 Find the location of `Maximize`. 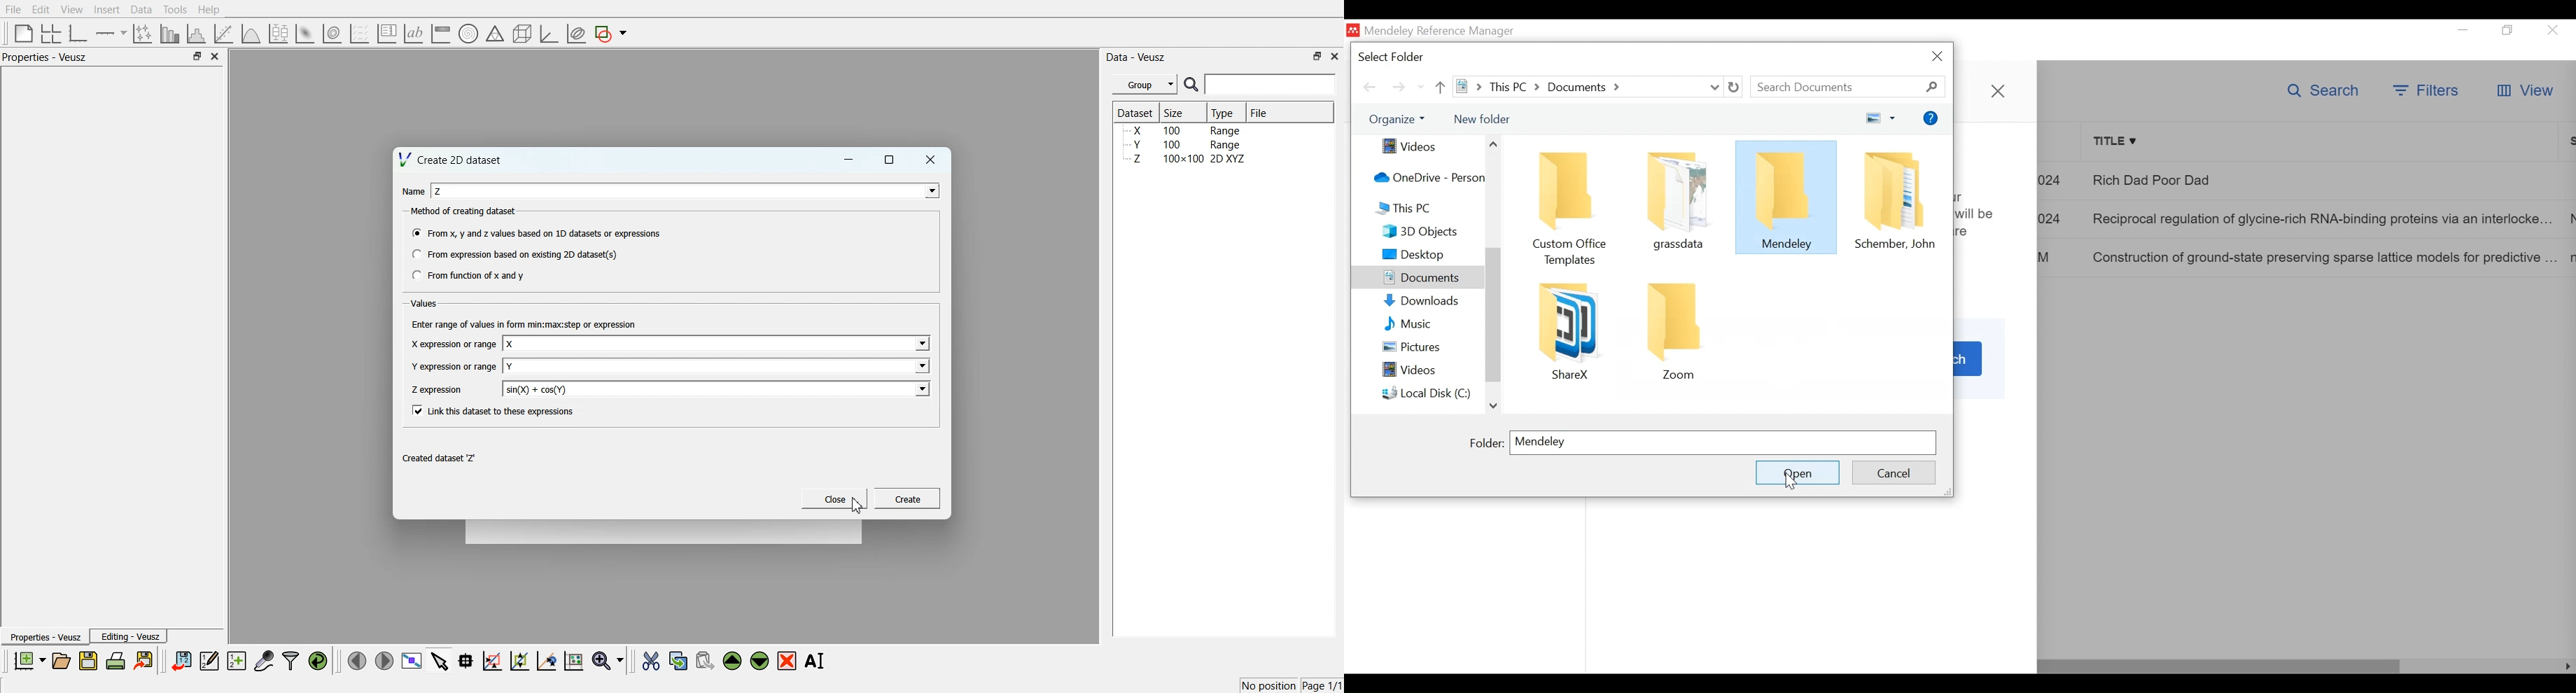

Maximize is located at coordinates (890, 160).